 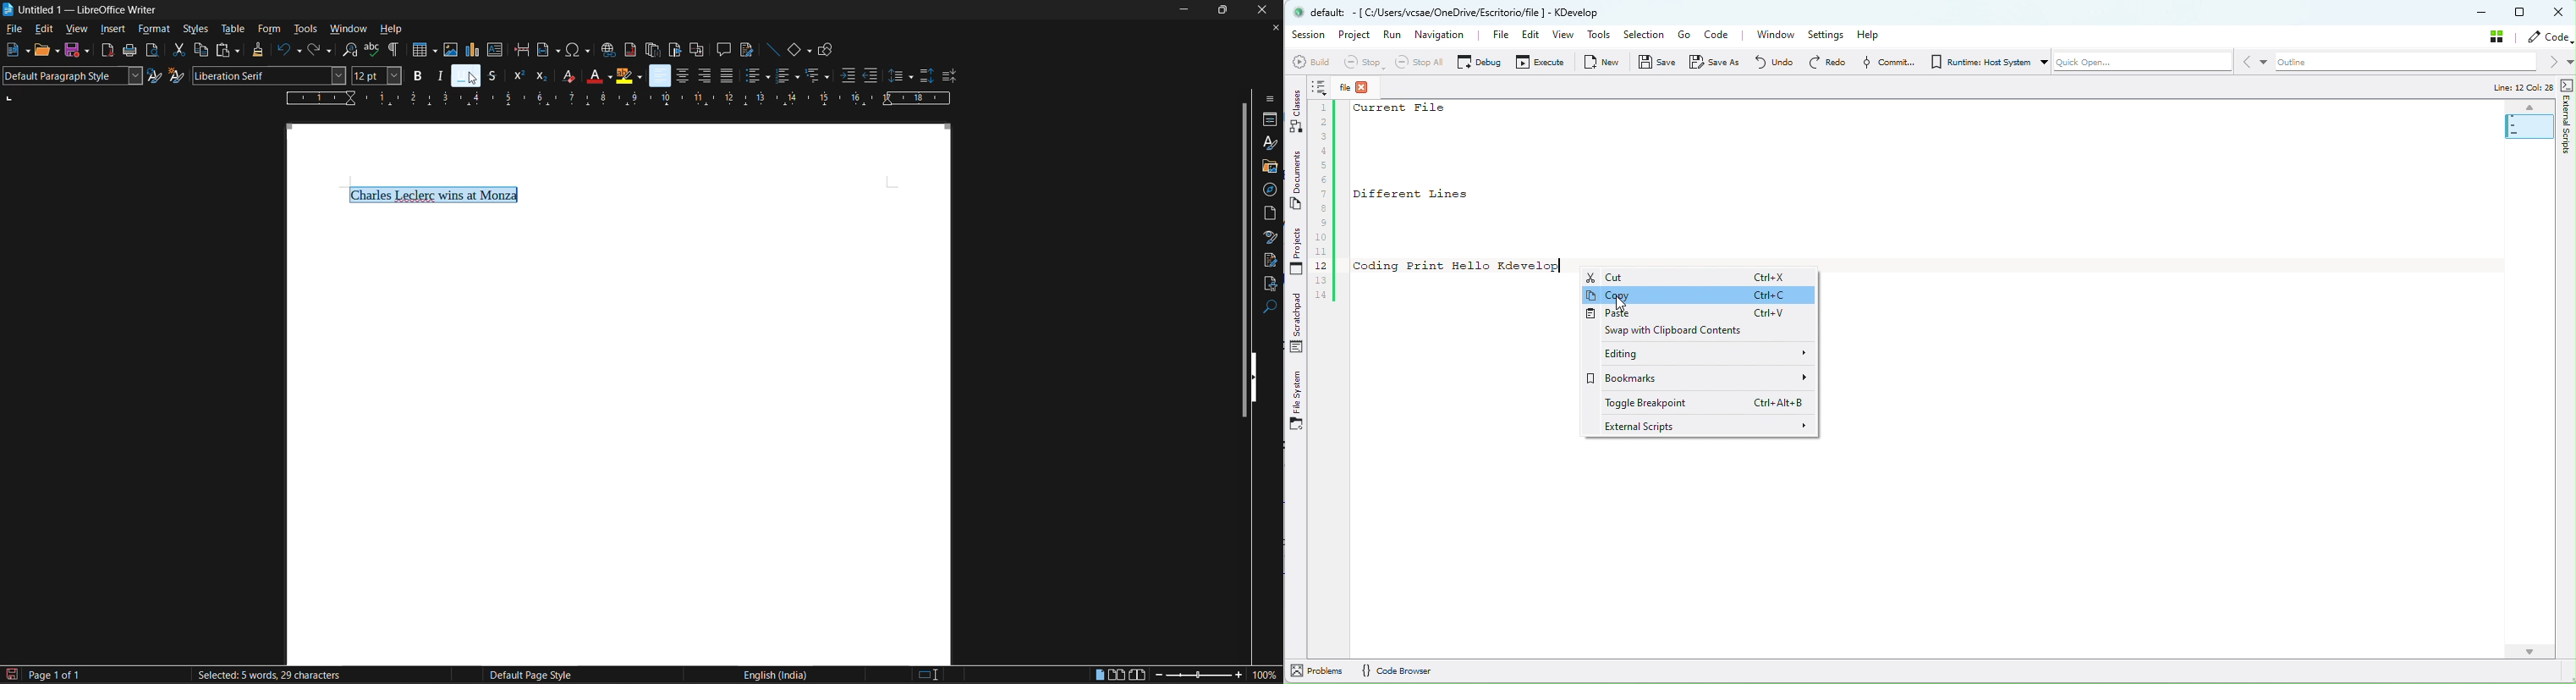 I want to click on toggle formatting marks, so click(x=395, y=50).